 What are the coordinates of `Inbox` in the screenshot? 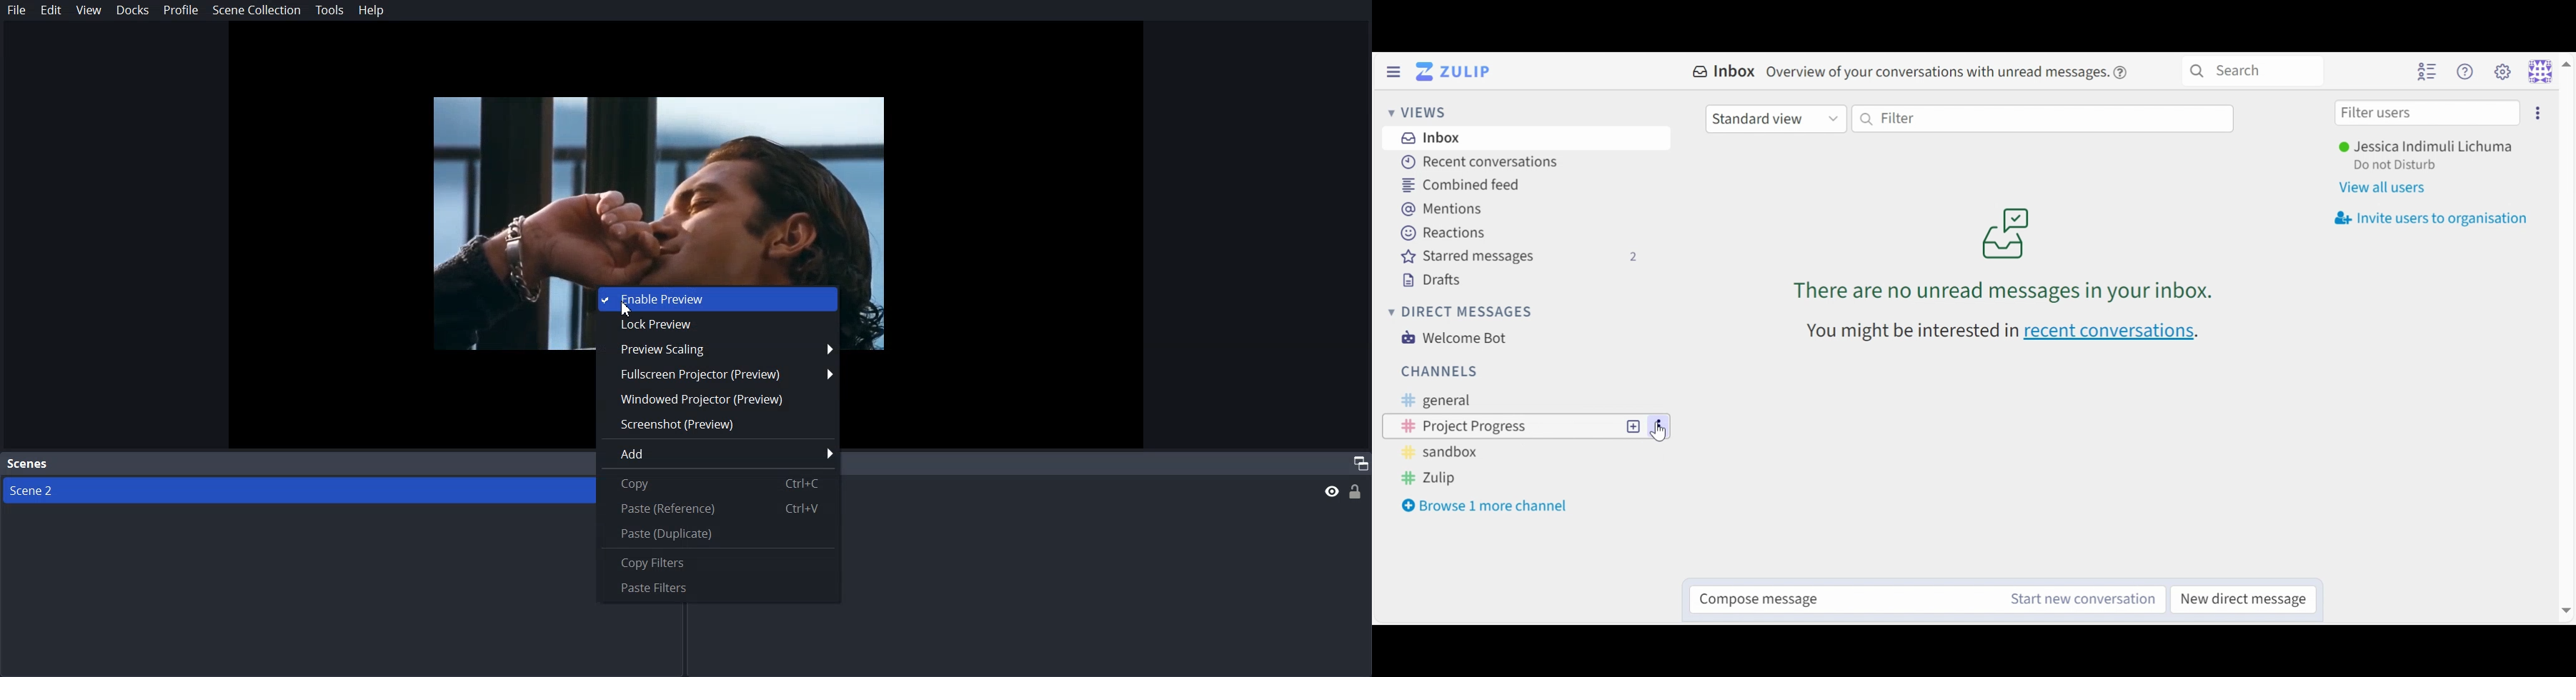 It's located at (1726, 72).